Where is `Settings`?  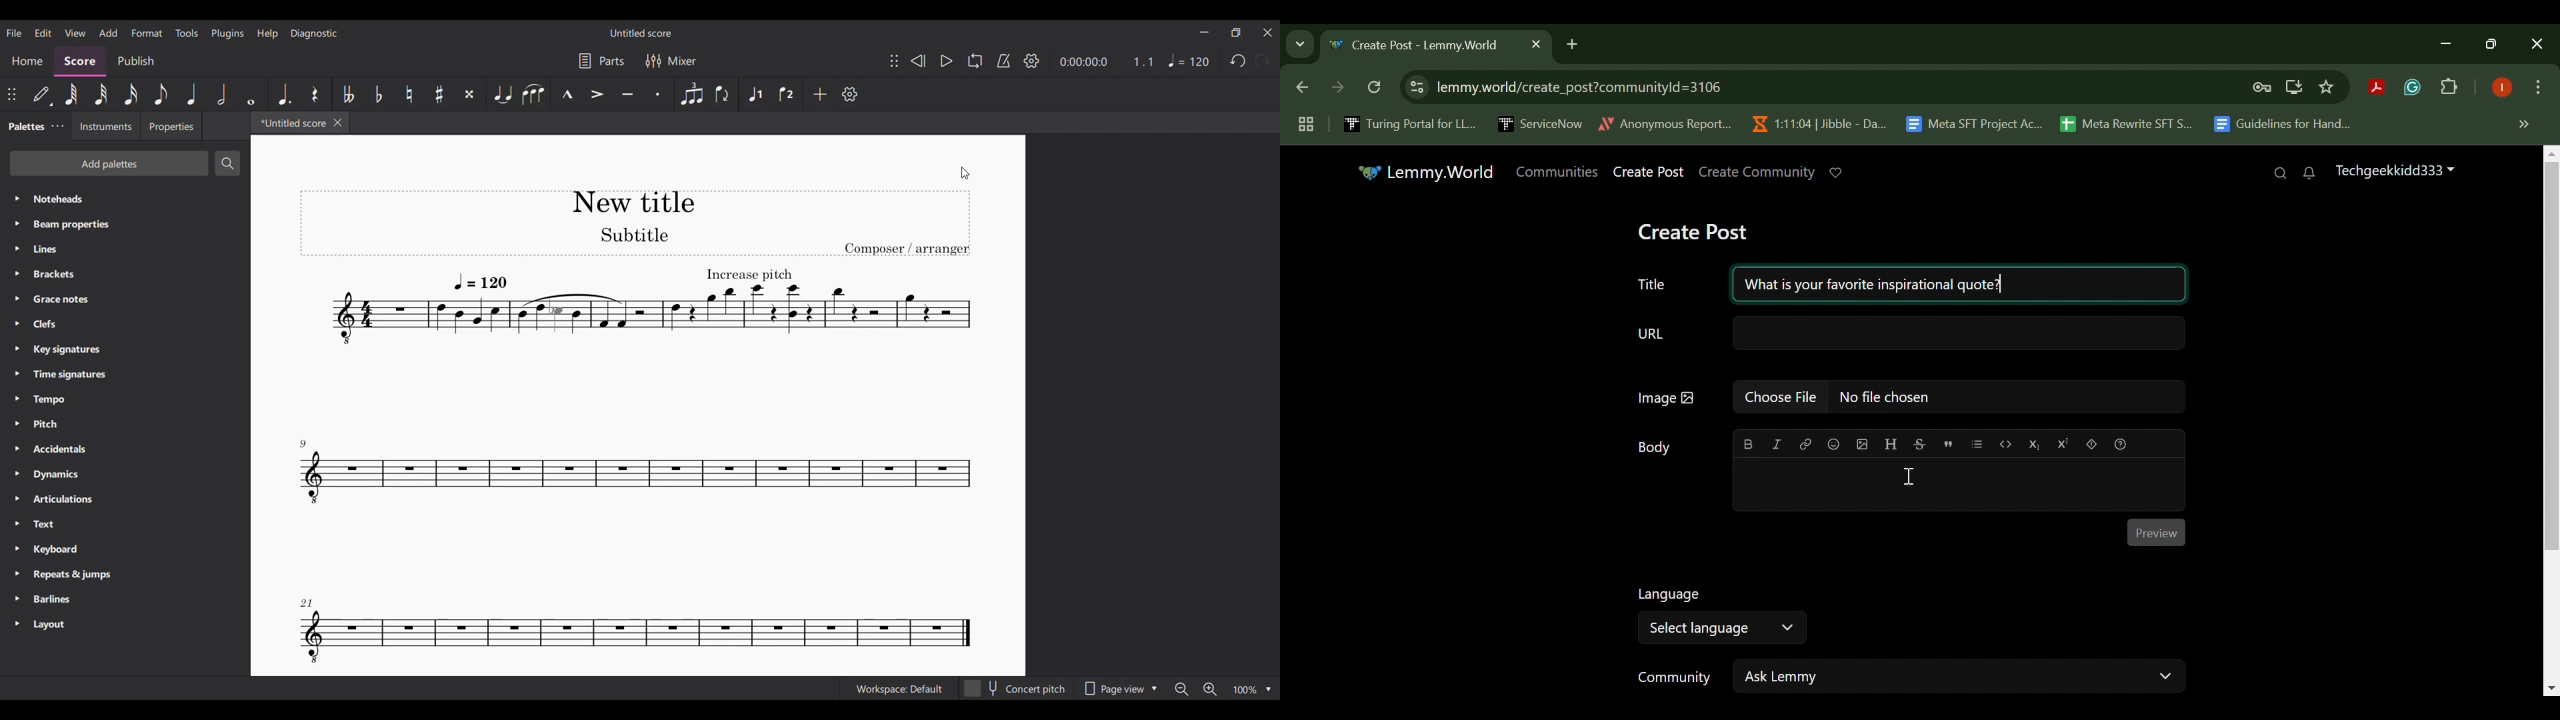 Settings is located at coordinates (1031, 60).